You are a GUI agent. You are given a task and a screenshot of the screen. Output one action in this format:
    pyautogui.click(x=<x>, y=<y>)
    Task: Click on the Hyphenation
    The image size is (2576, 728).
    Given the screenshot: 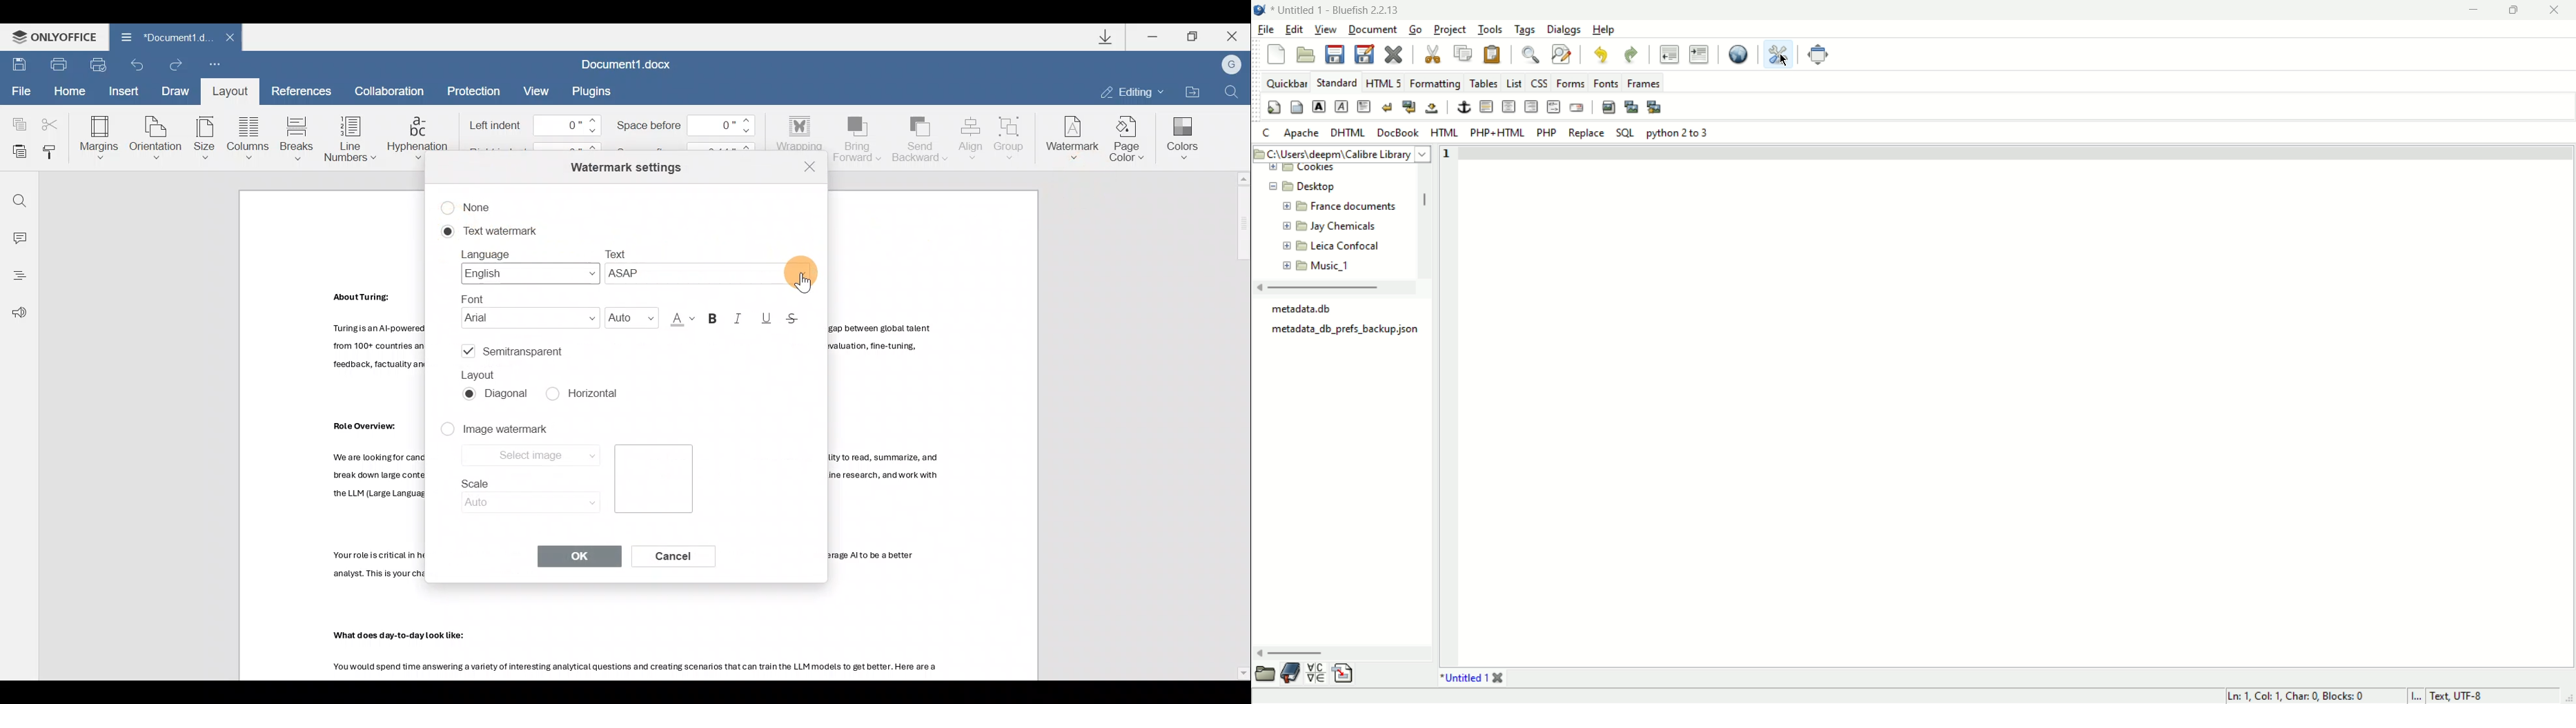 What is the action you would take?
    pyautogui.click(x=420, y=139)
    